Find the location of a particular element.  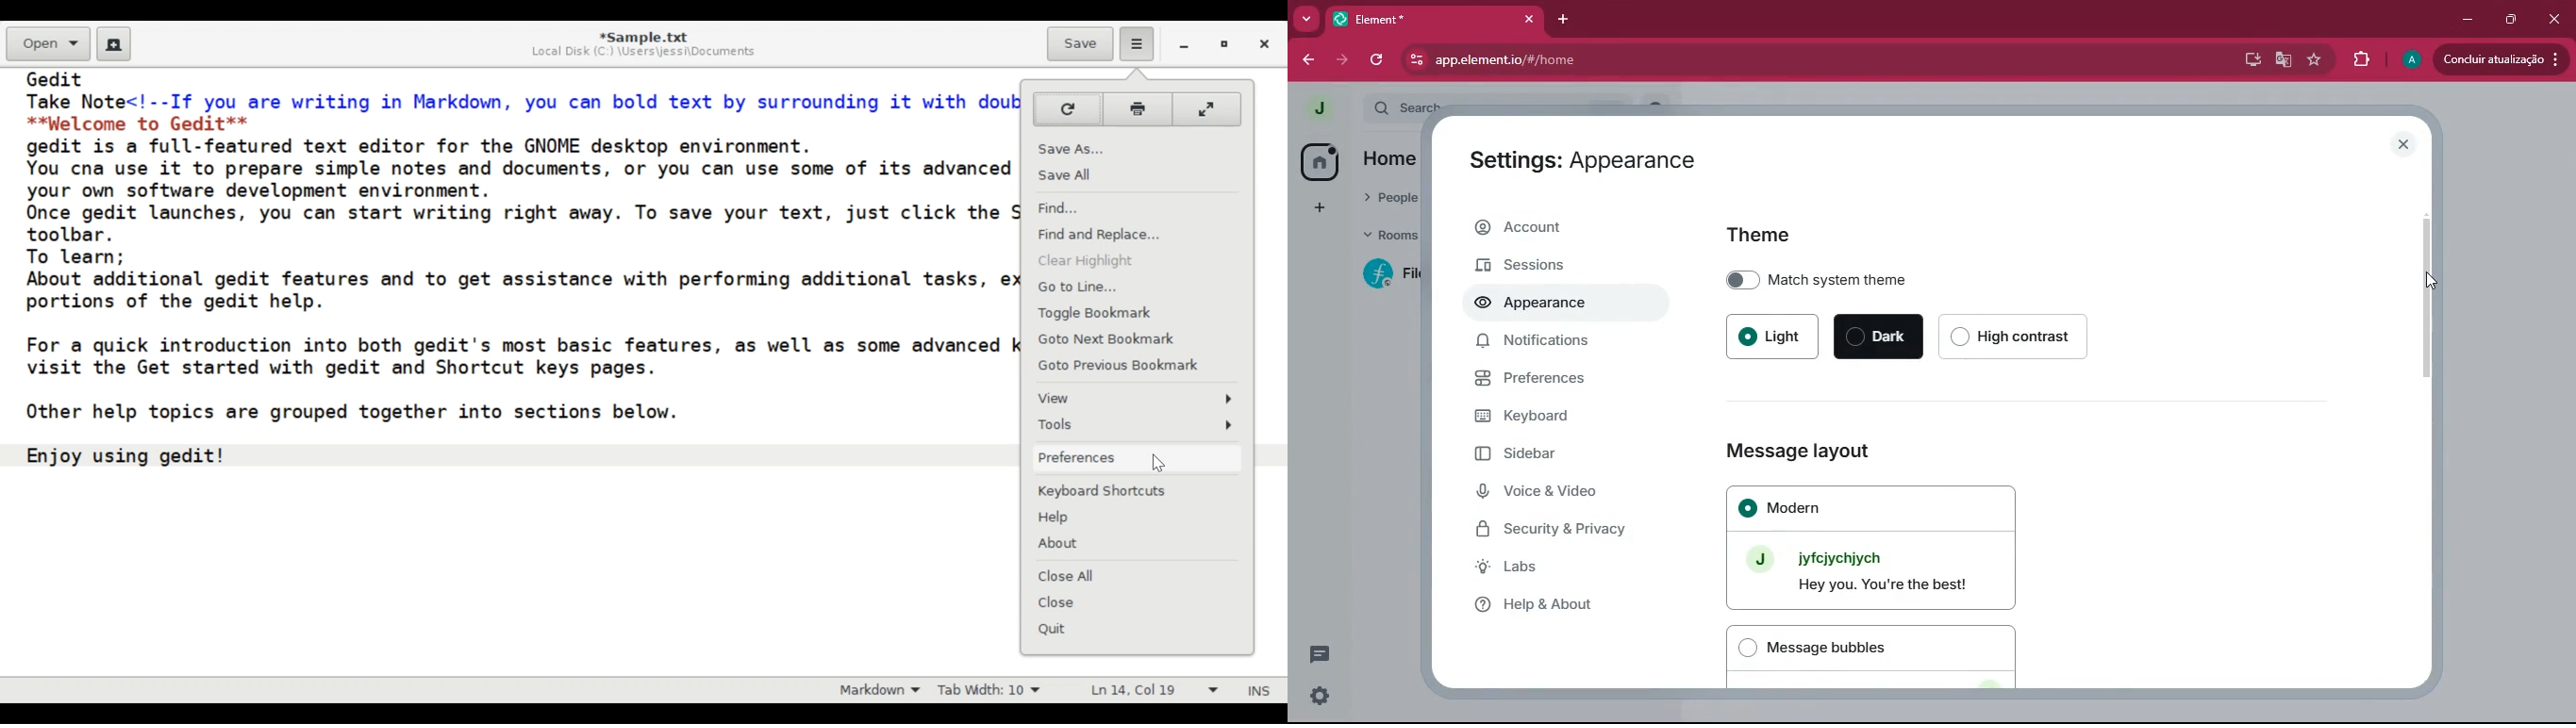

maximize is located at coordinates (2512, 19).